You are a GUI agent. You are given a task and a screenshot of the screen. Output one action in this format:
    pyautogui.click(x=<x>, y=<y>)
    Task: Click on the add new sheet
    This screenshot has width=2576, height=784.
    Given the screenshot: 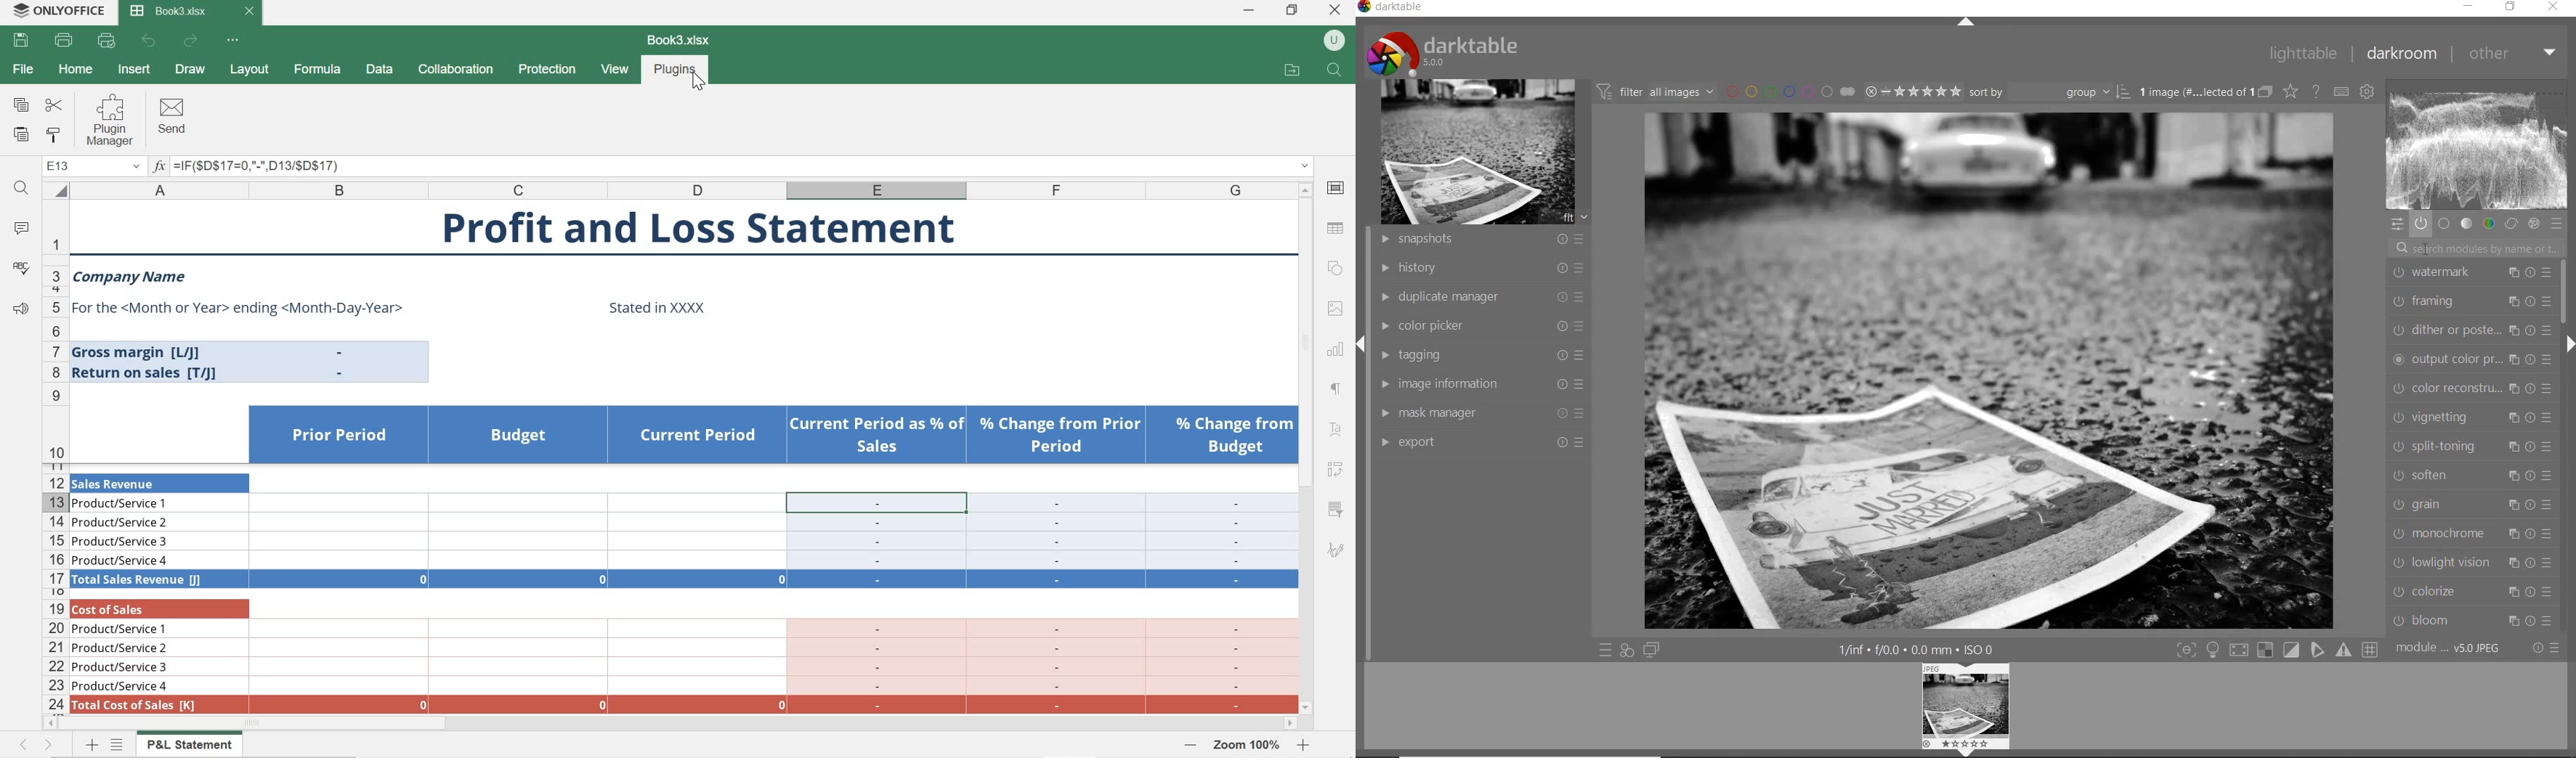 What is the action you would take?
    pyautogui.click(x=90, y=745)
    